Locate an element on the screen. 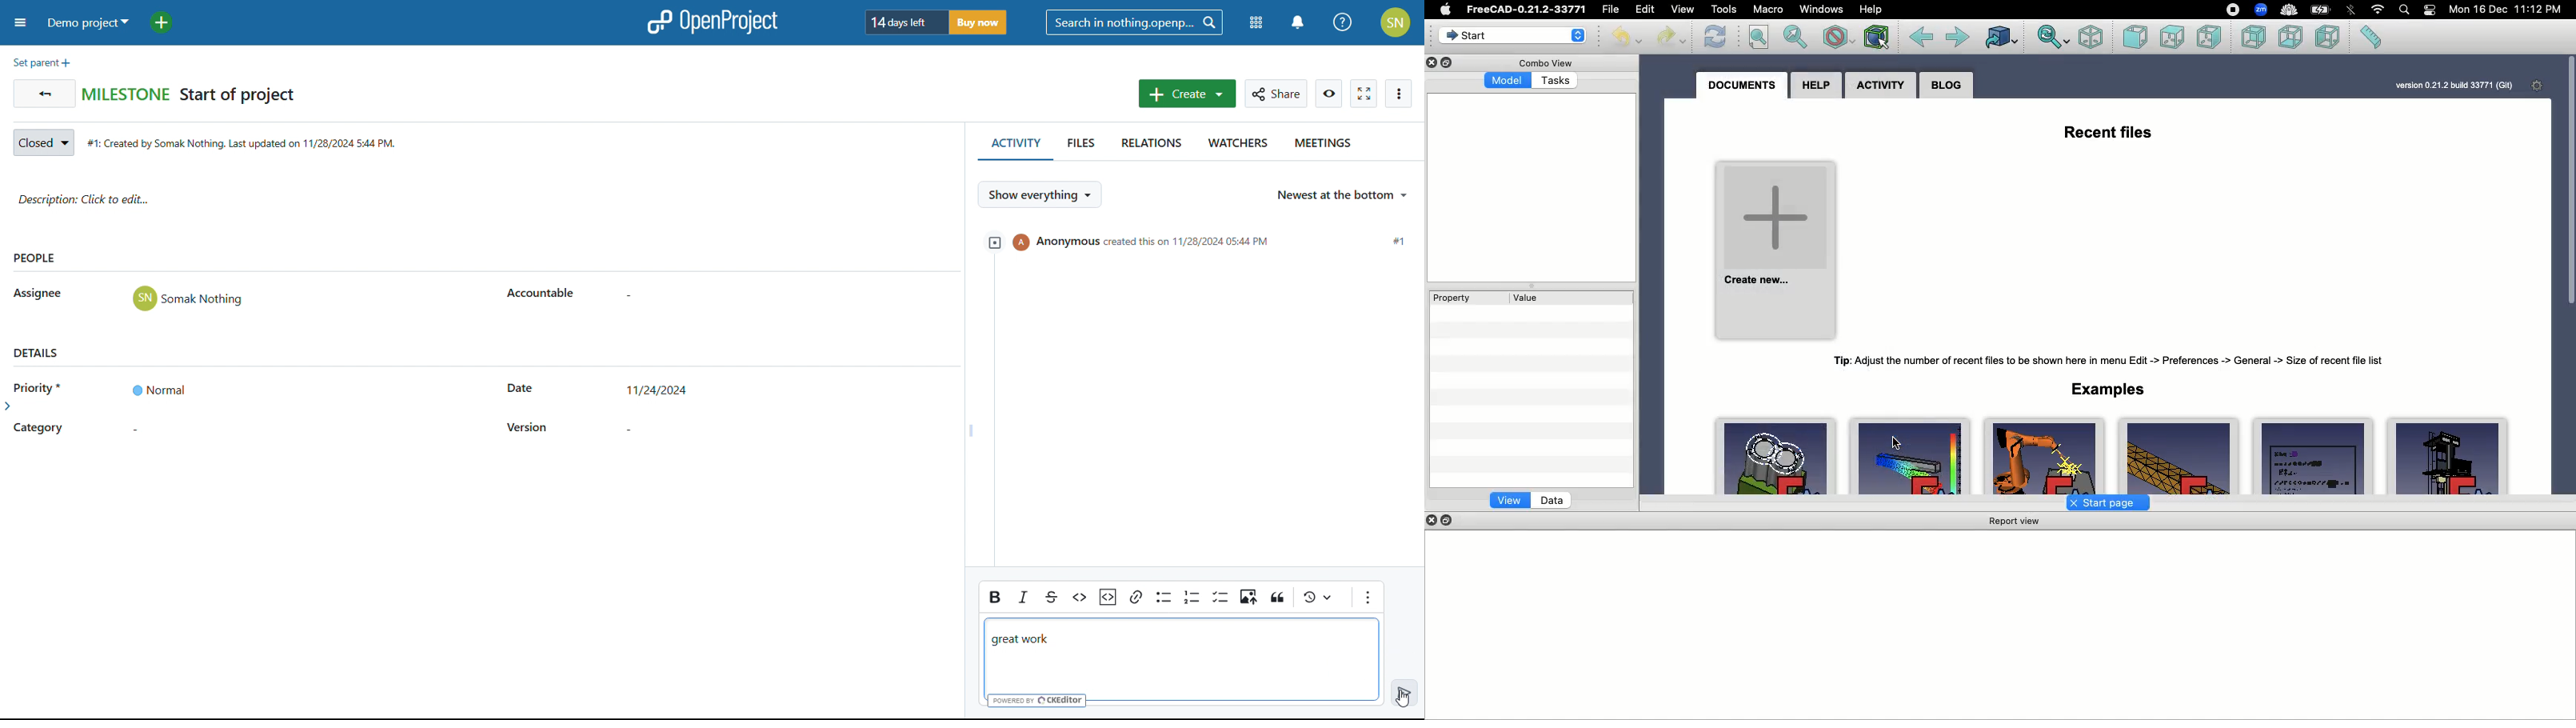 This screenshot has height=728, width=2576. Right is located at coordinates (2207, 36).